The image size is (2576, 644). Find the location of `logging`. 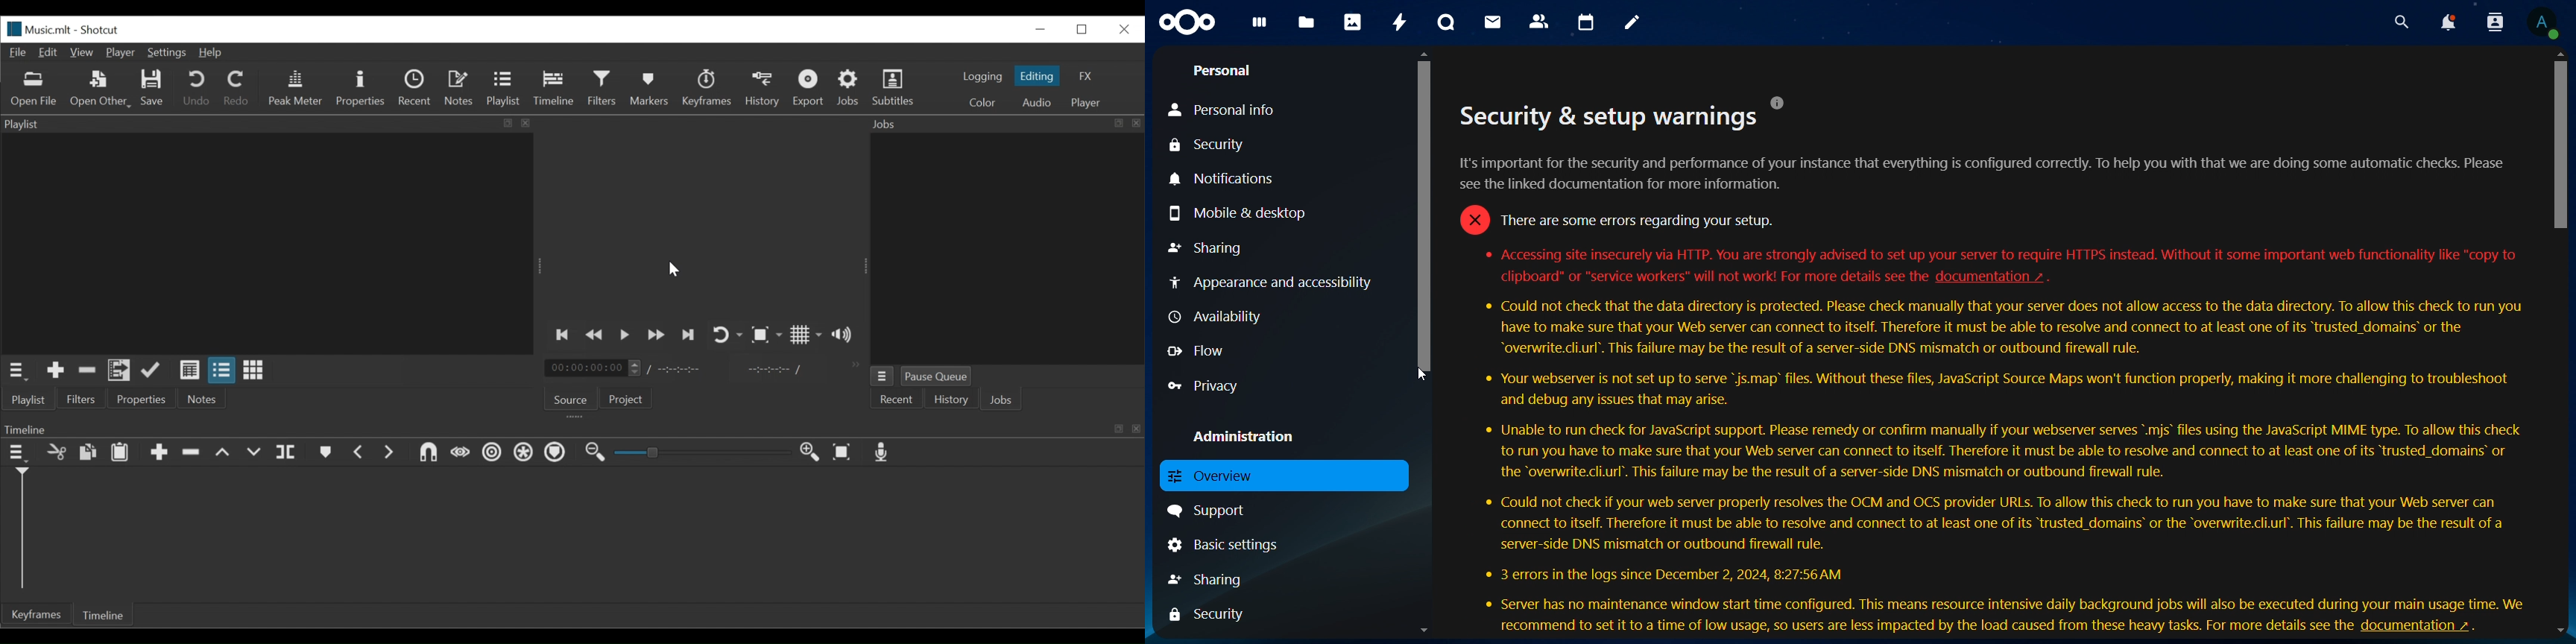

logging is located at coordinates (985, 78).